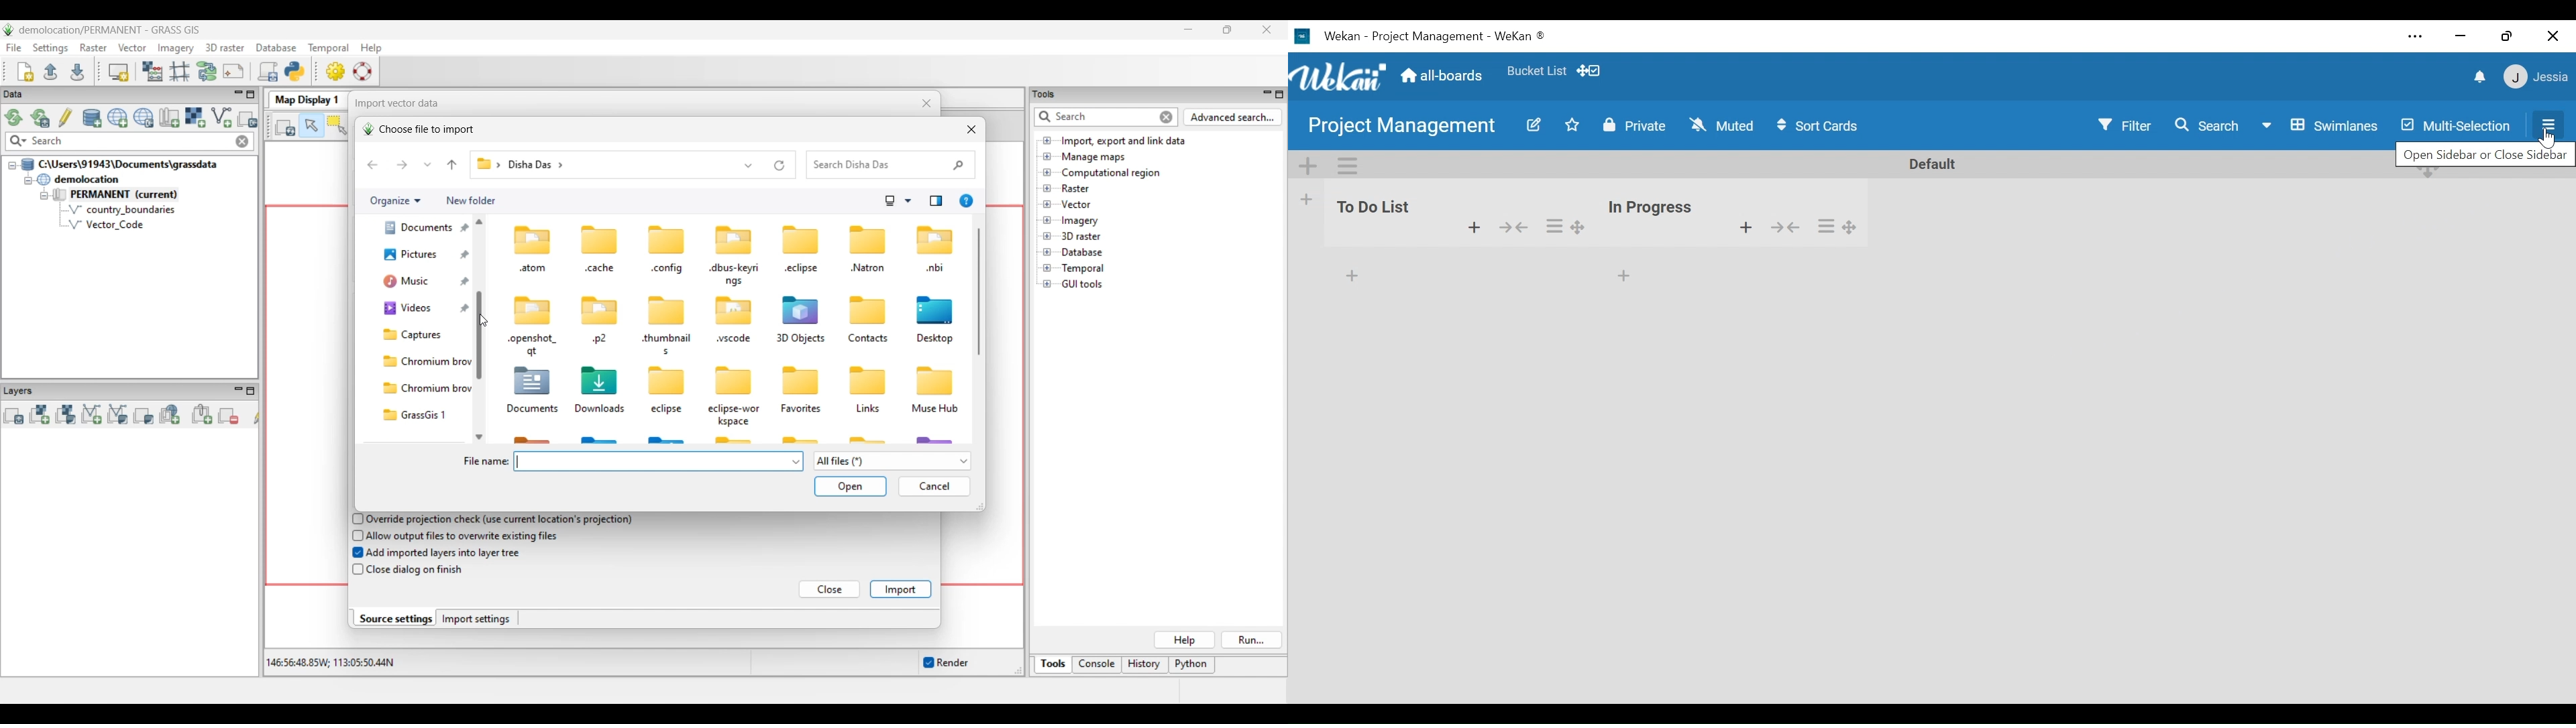 This screenshot has height=728, width=2576. What do you see at coordinates (2455, 125) in the screenshot?
I see `Multi-Selection` at bounding box center [2455, 125].